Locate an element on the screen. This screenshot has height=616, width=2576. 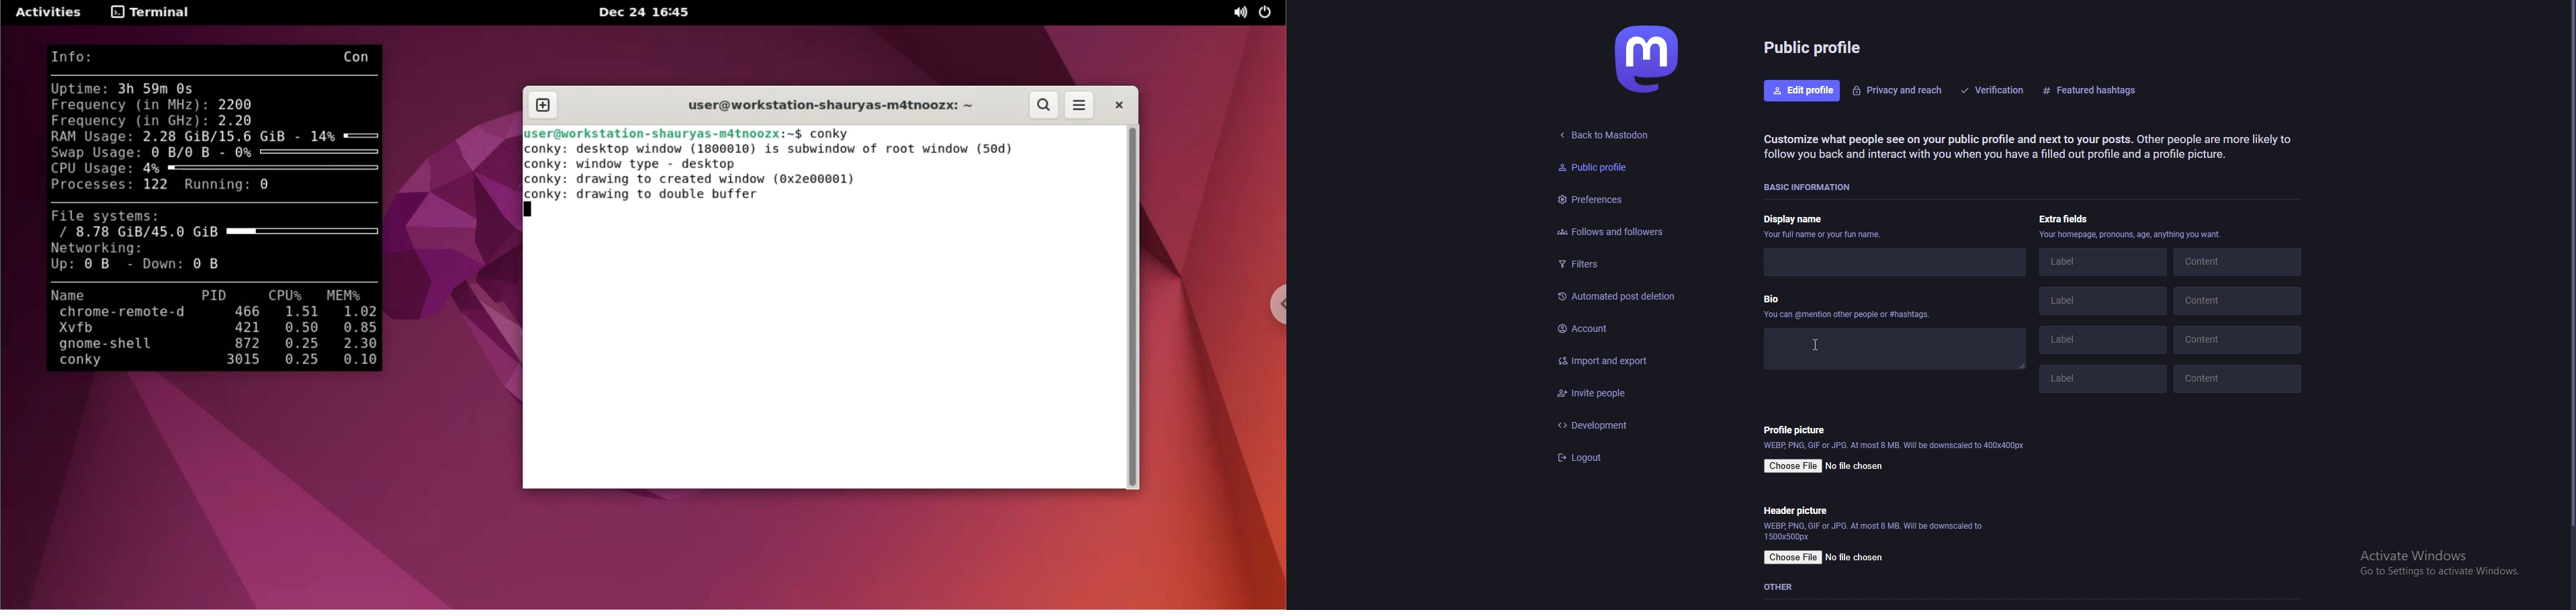
Ibeam cursor is located at coordinates (1810, 344).